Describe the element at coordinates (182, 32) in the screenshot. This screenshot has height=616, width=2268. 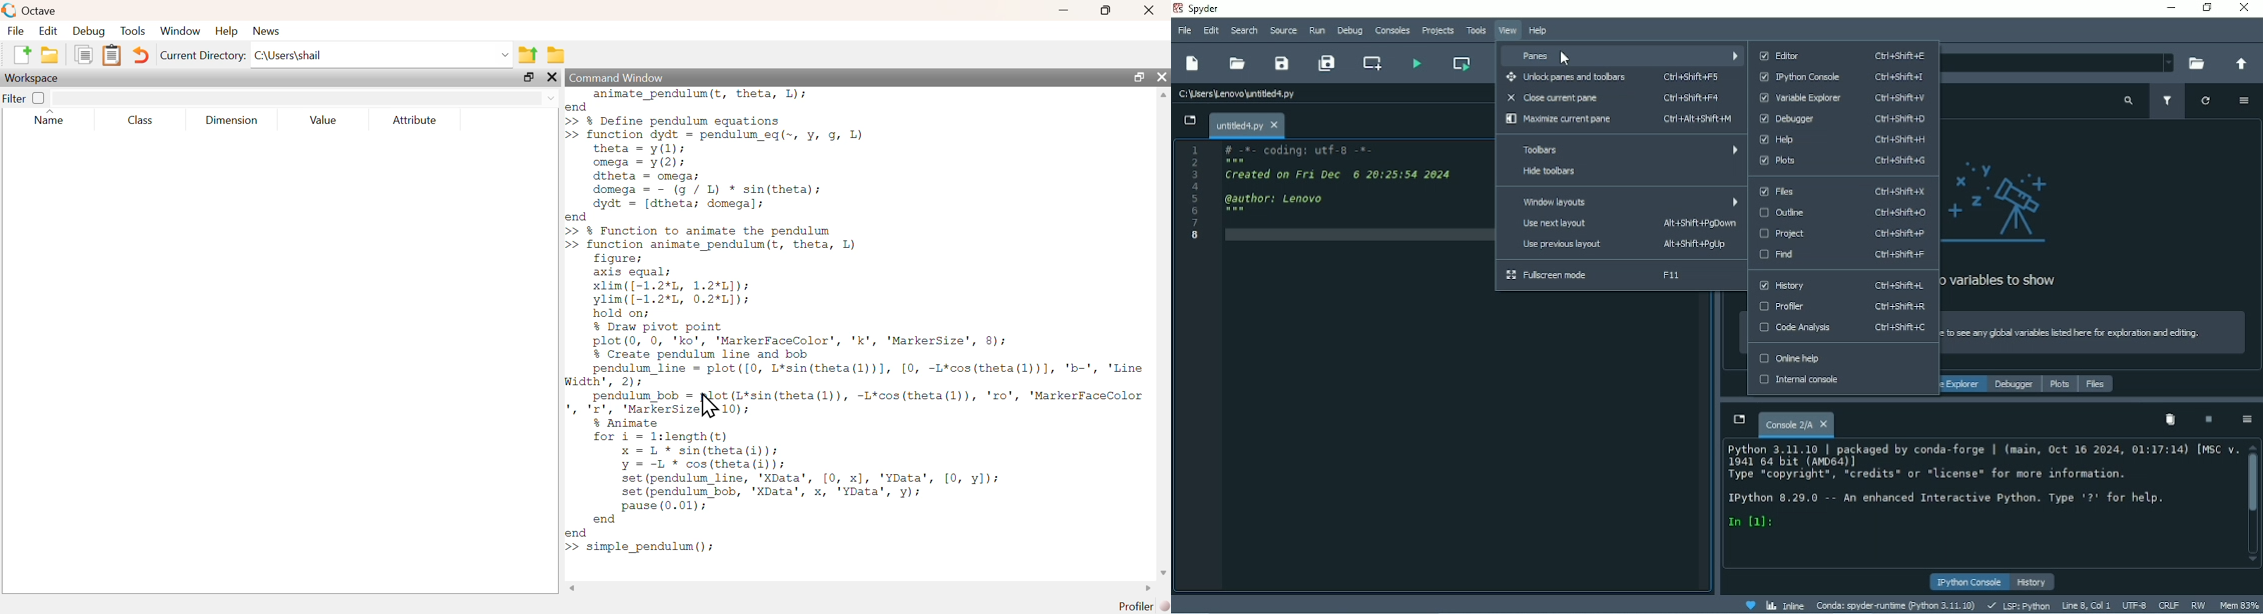
I see `Window` at that location.